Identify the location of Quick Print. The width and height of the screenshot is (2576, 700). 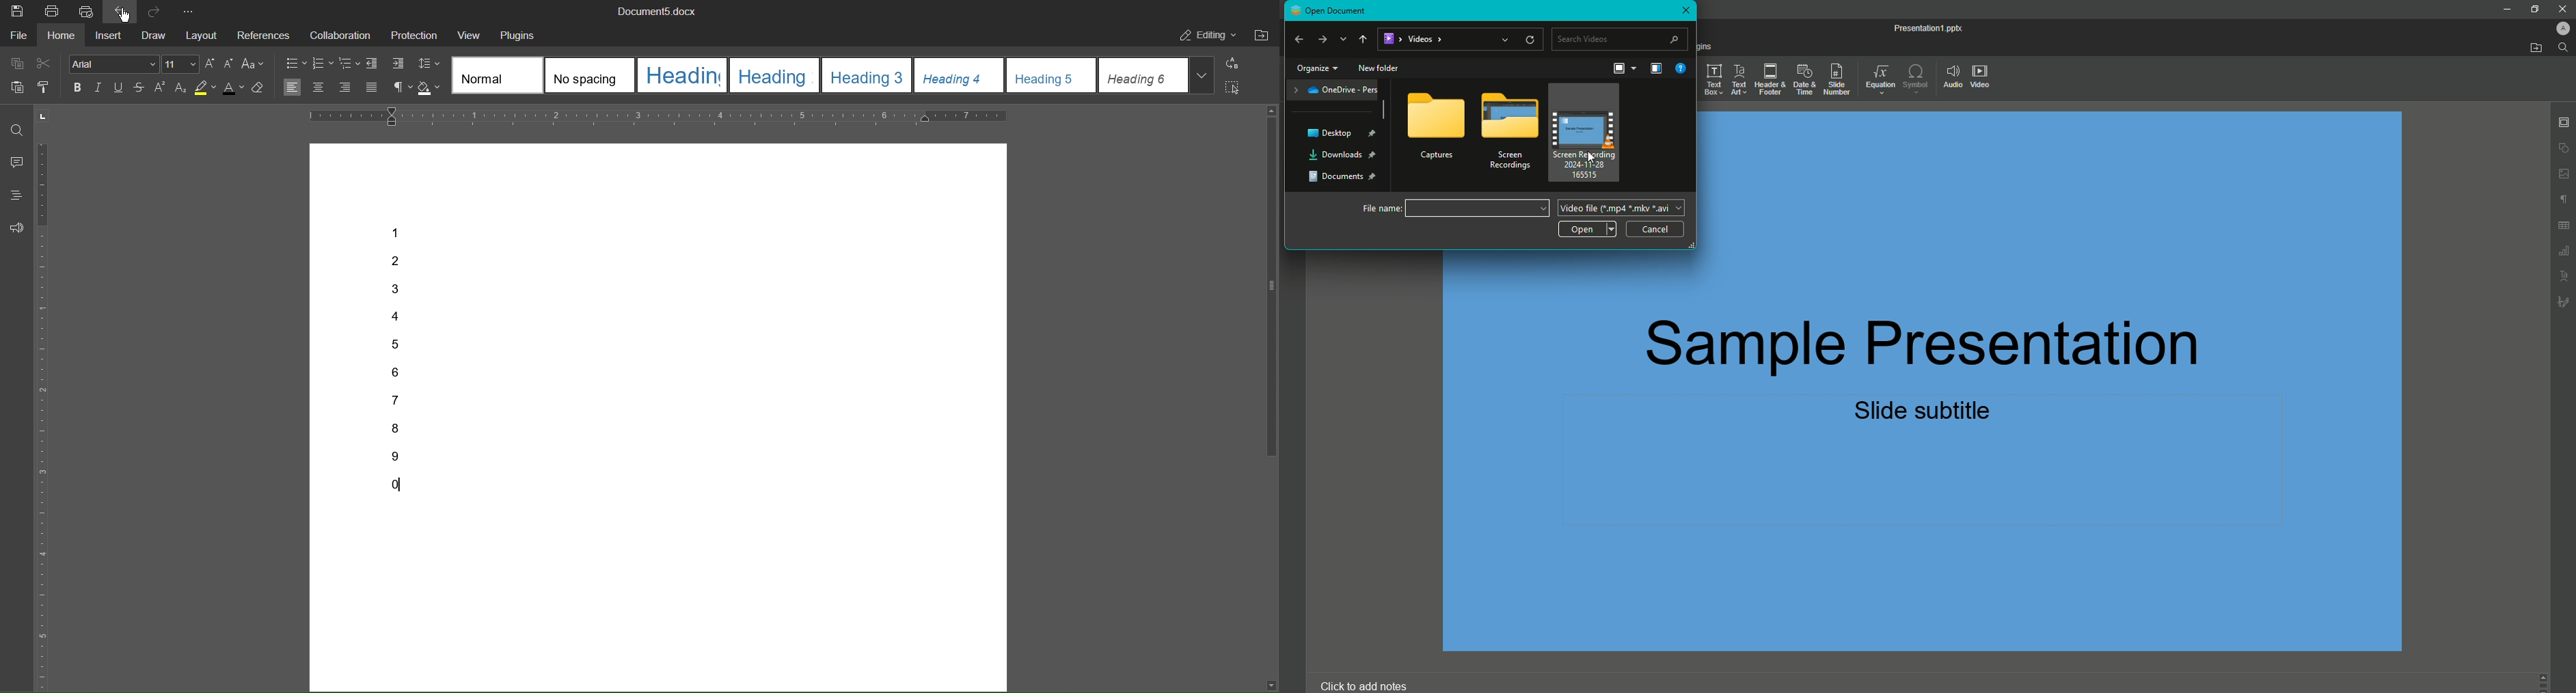
(88, 11).